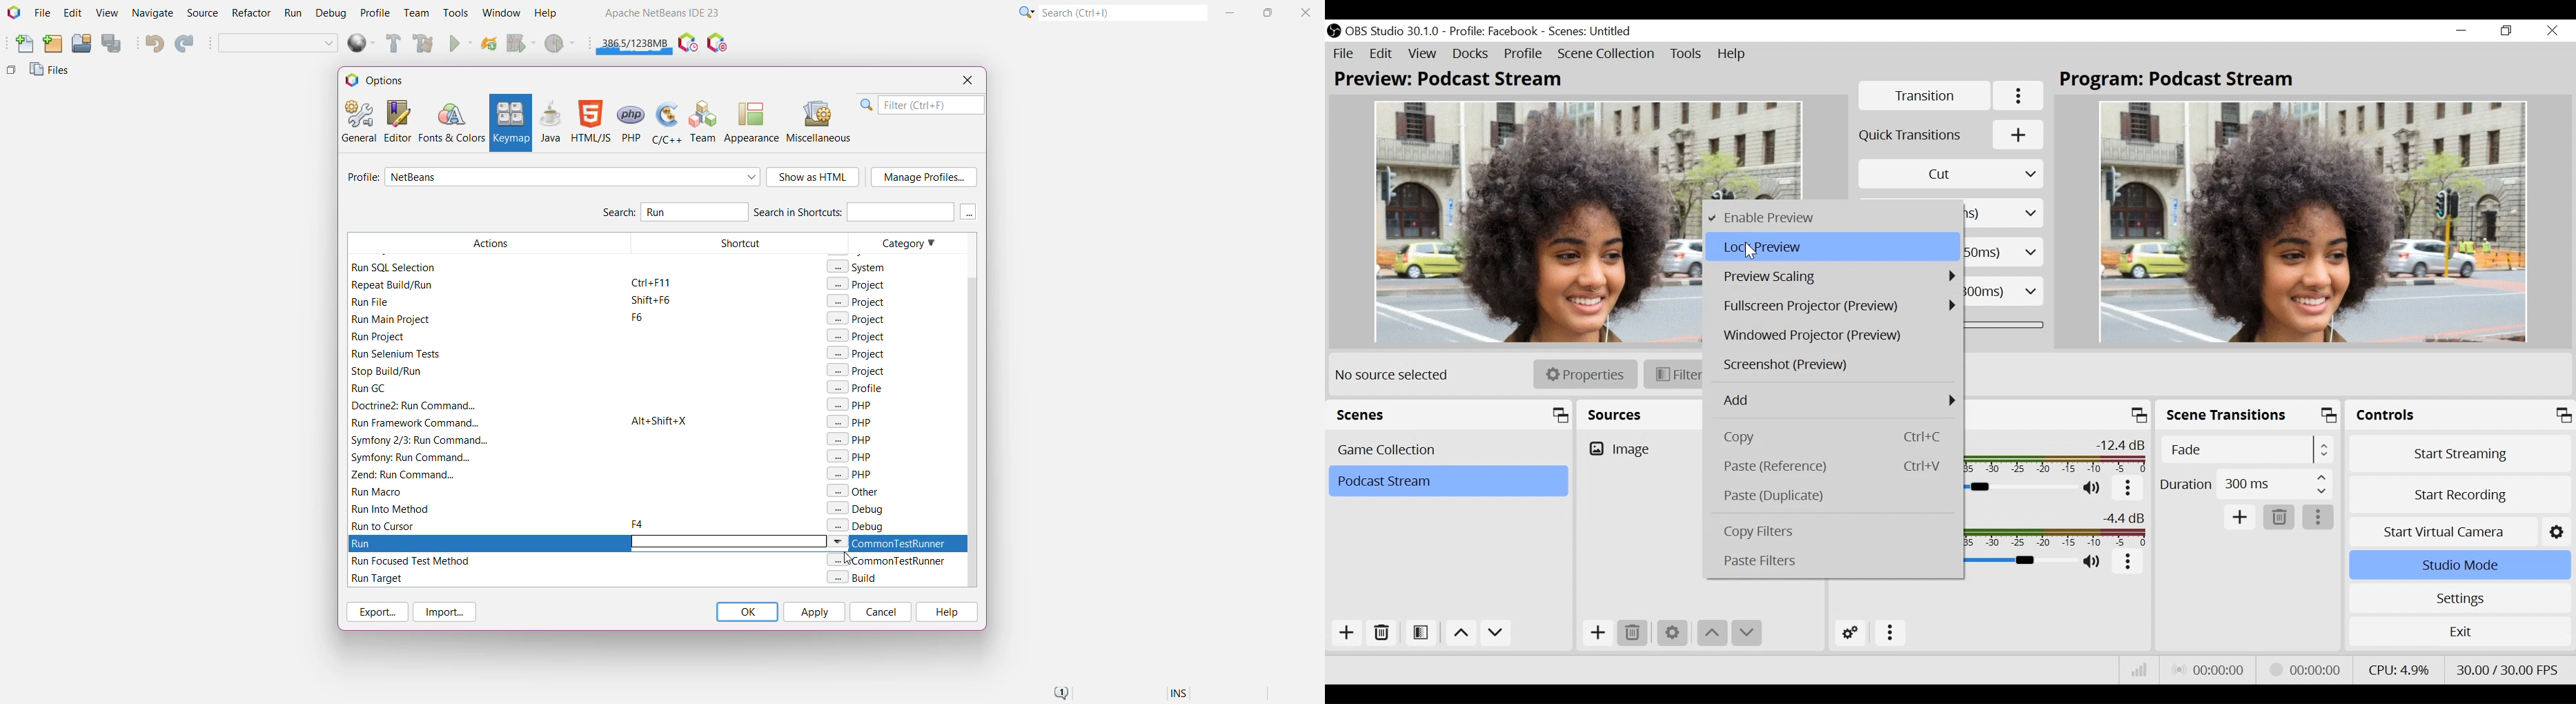  What do you see at coordinates (1752, 250) in the screenshot?
I see `Cursor ` at bounding box center [1752, 250].